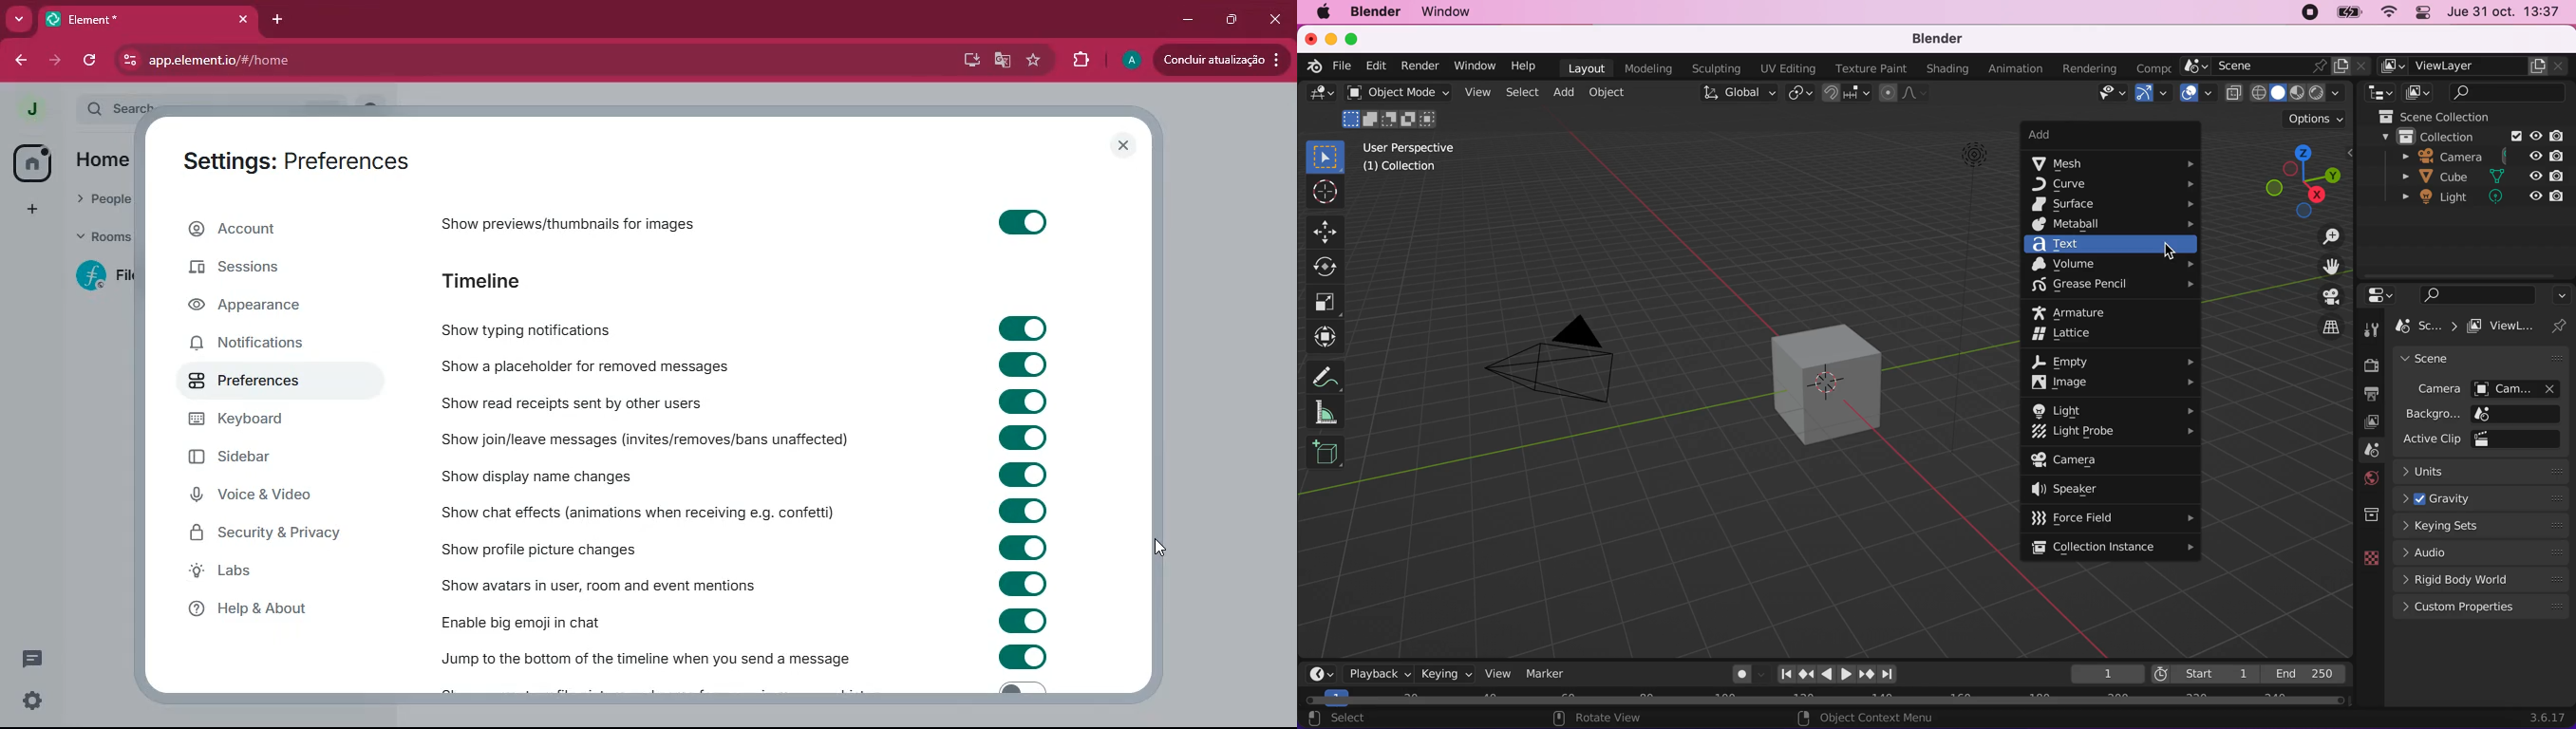  I want to click on shading, so click(2297, 93).